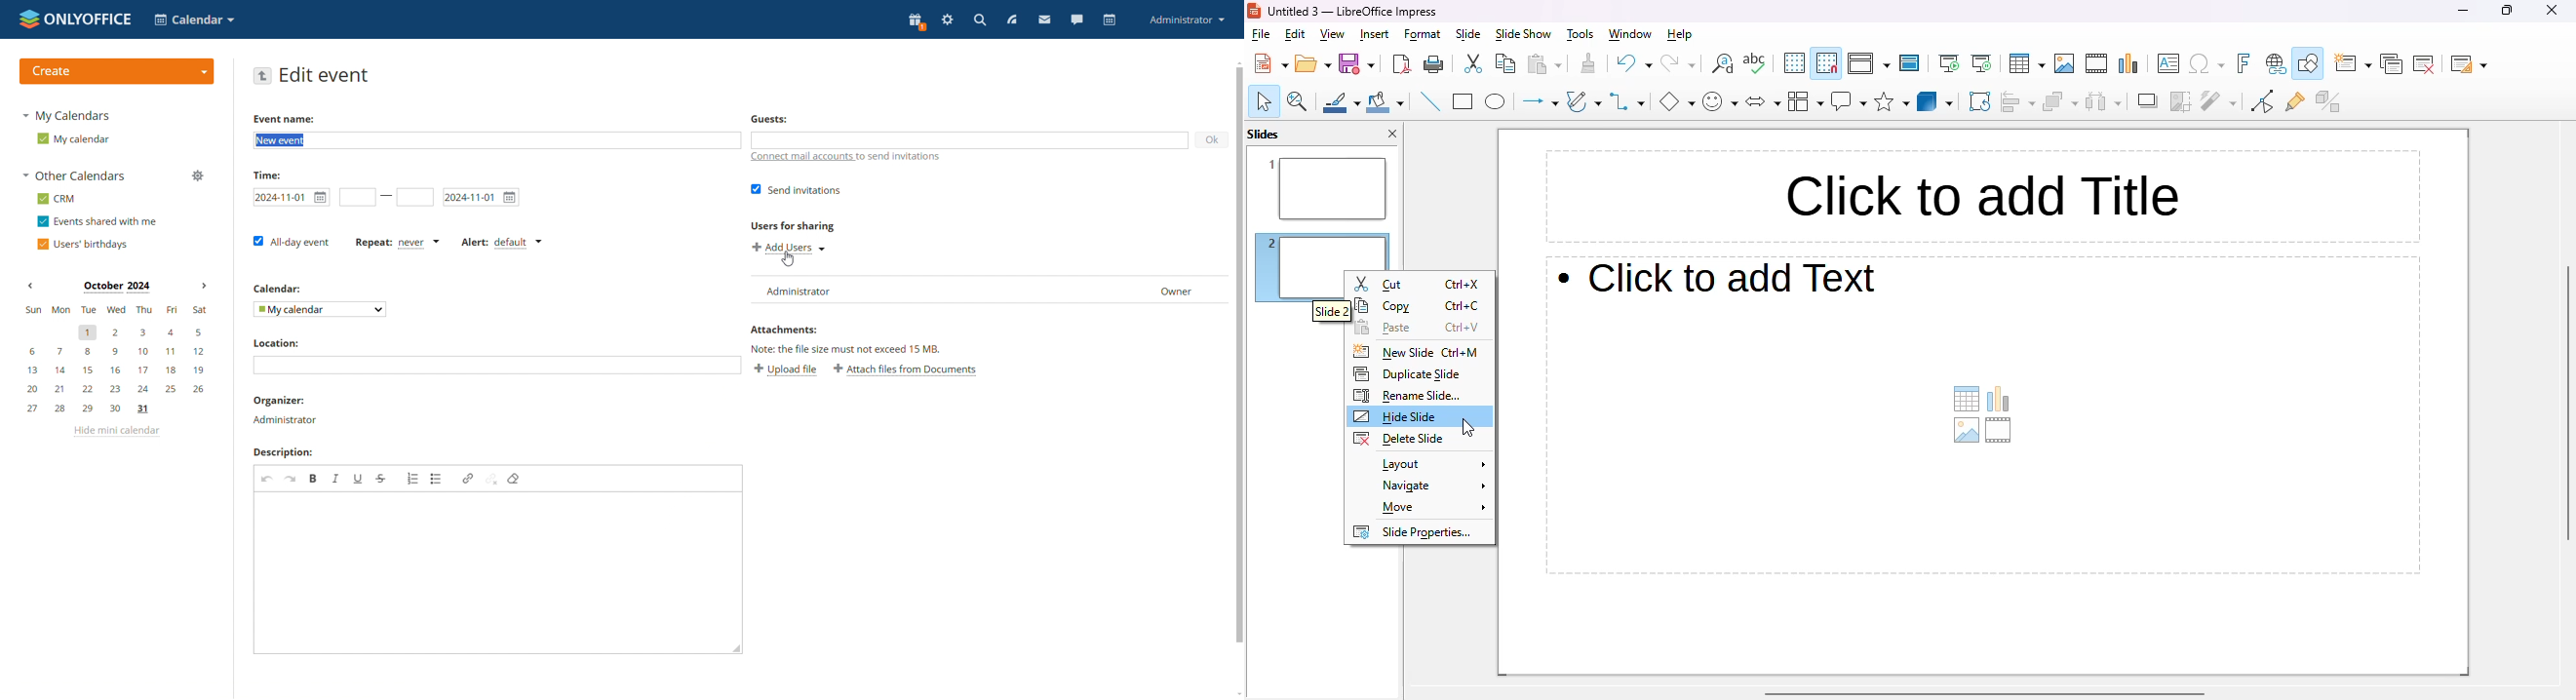 The image size is (2576, 700). Describe the element at coordinates (416, 197) in the screenshot. I see `end date` at that location.